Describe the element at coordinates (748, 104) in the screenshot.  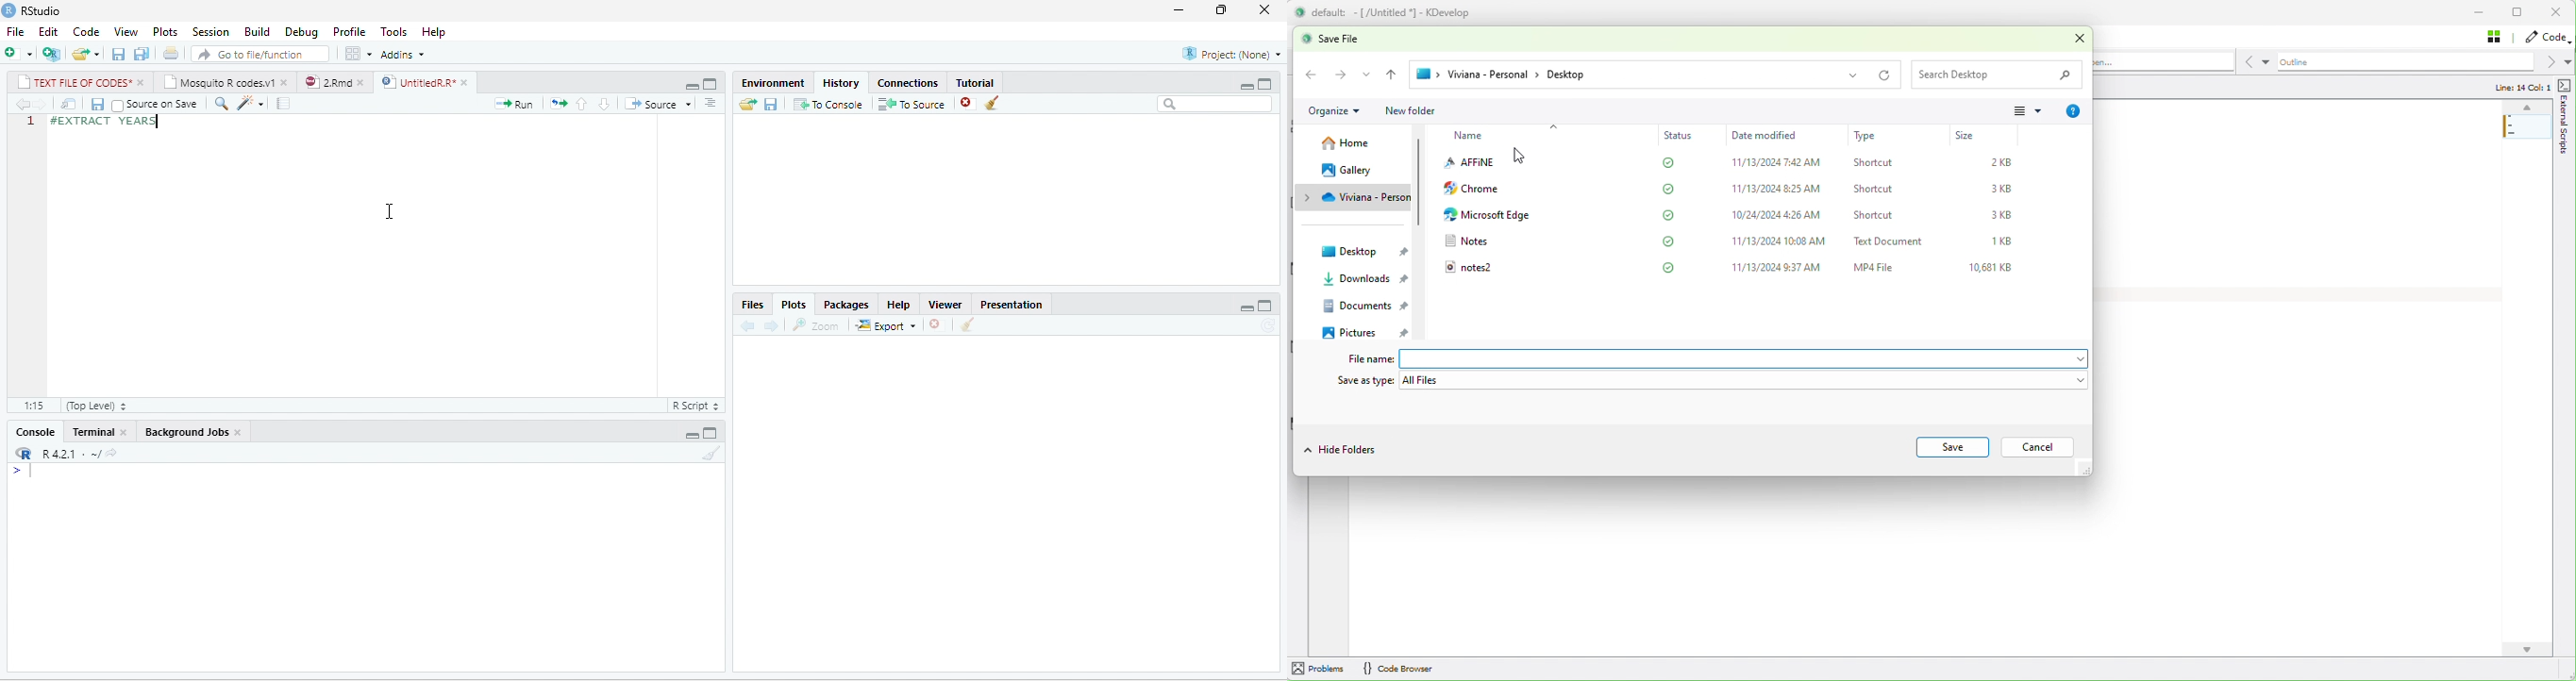
I see `open folder` at that location.